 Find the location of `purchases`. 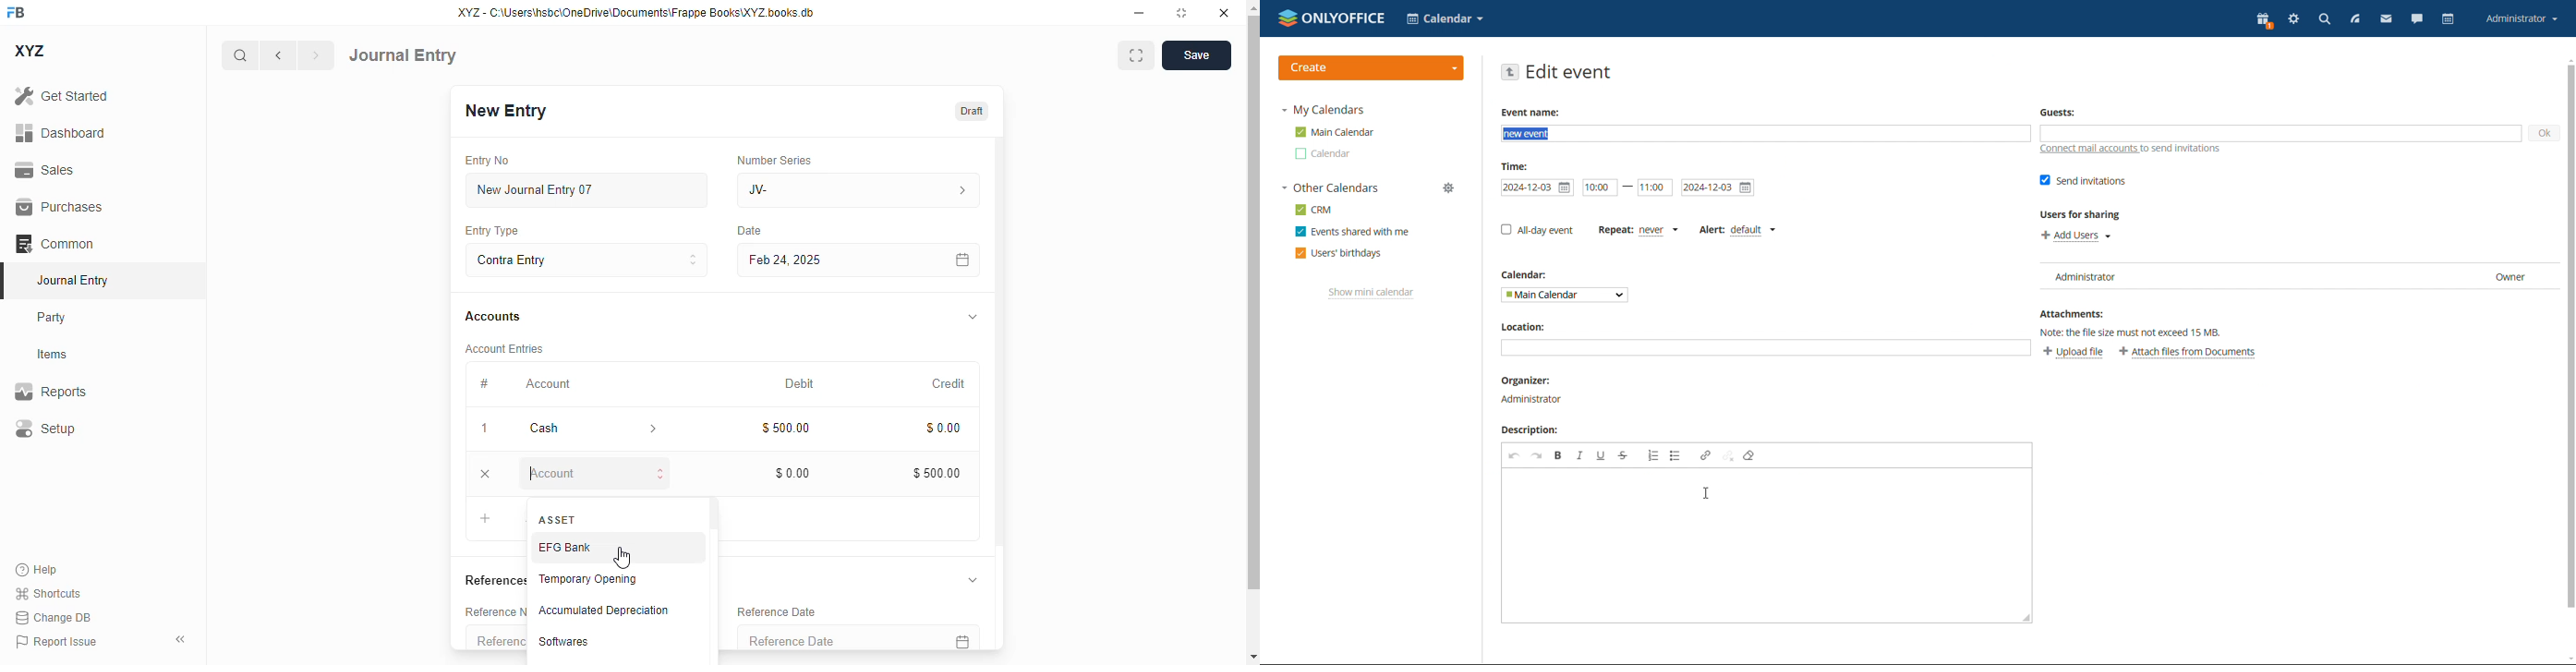

purchases is located at coordinates (61, 207).